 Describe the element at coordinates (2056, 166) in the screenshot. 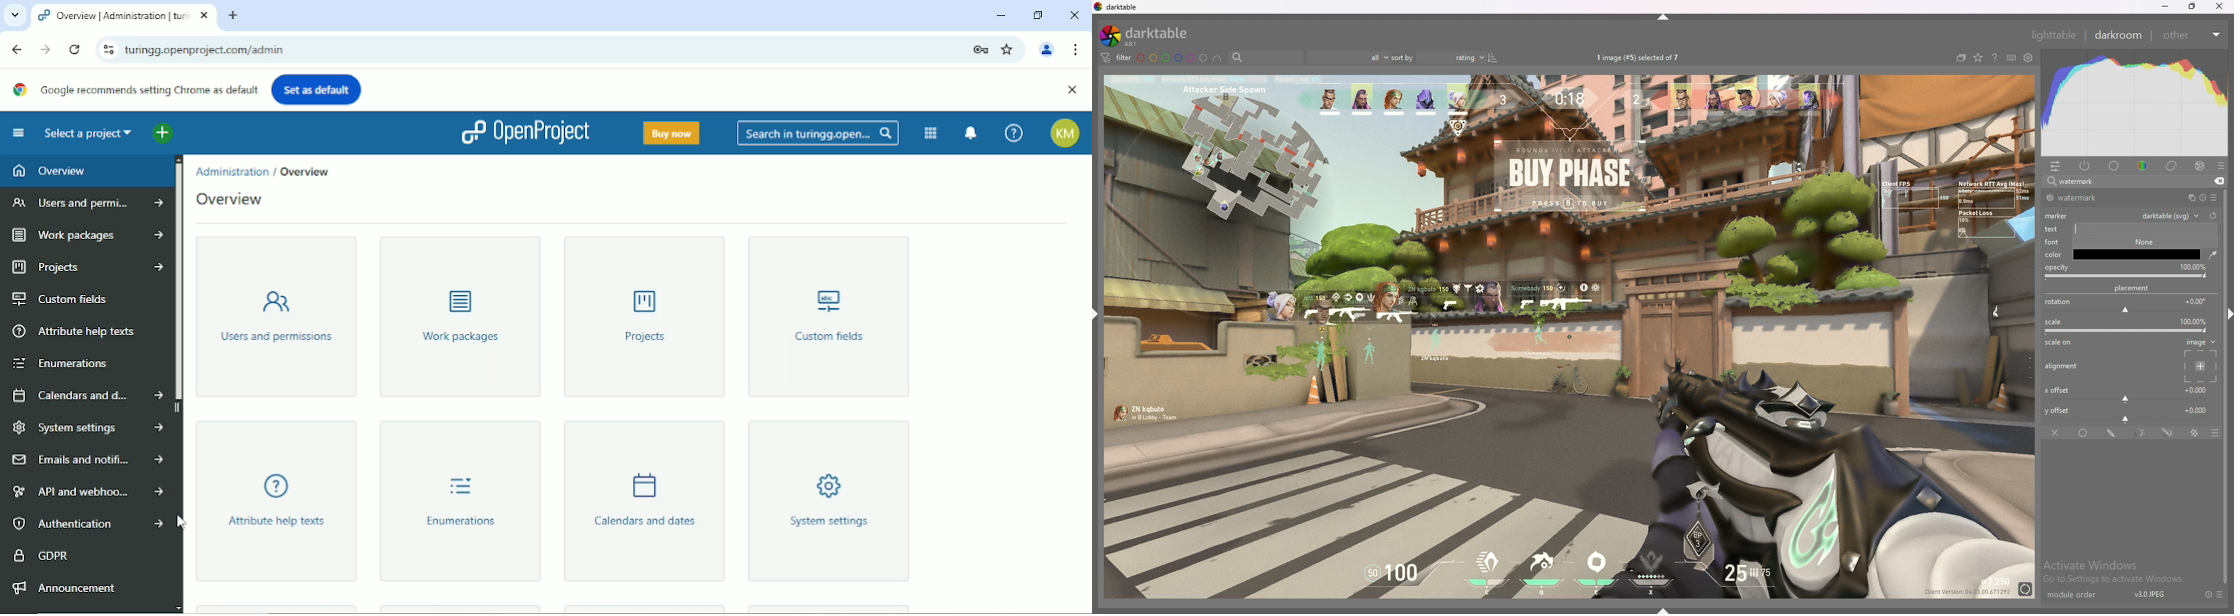

I see `quick access panel` at that location.